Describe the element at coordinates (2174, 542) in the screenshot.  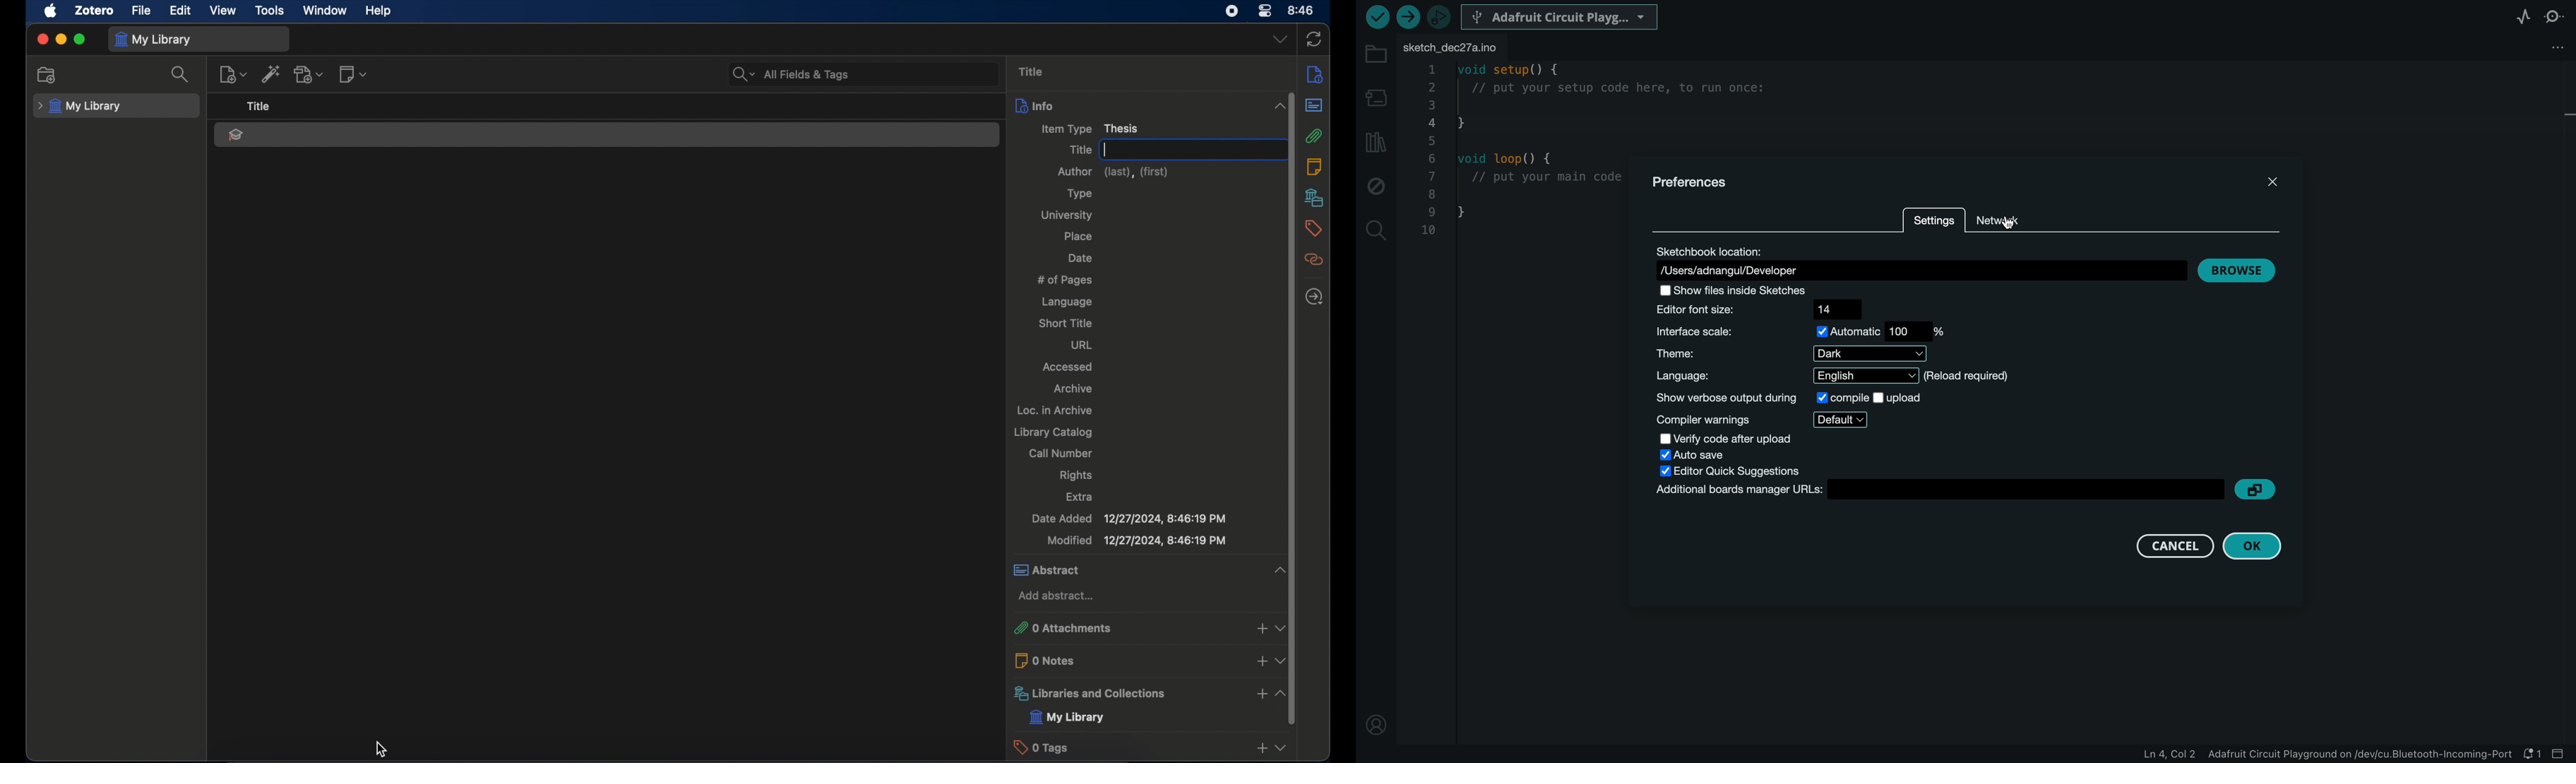
I see `cancel` at that location.